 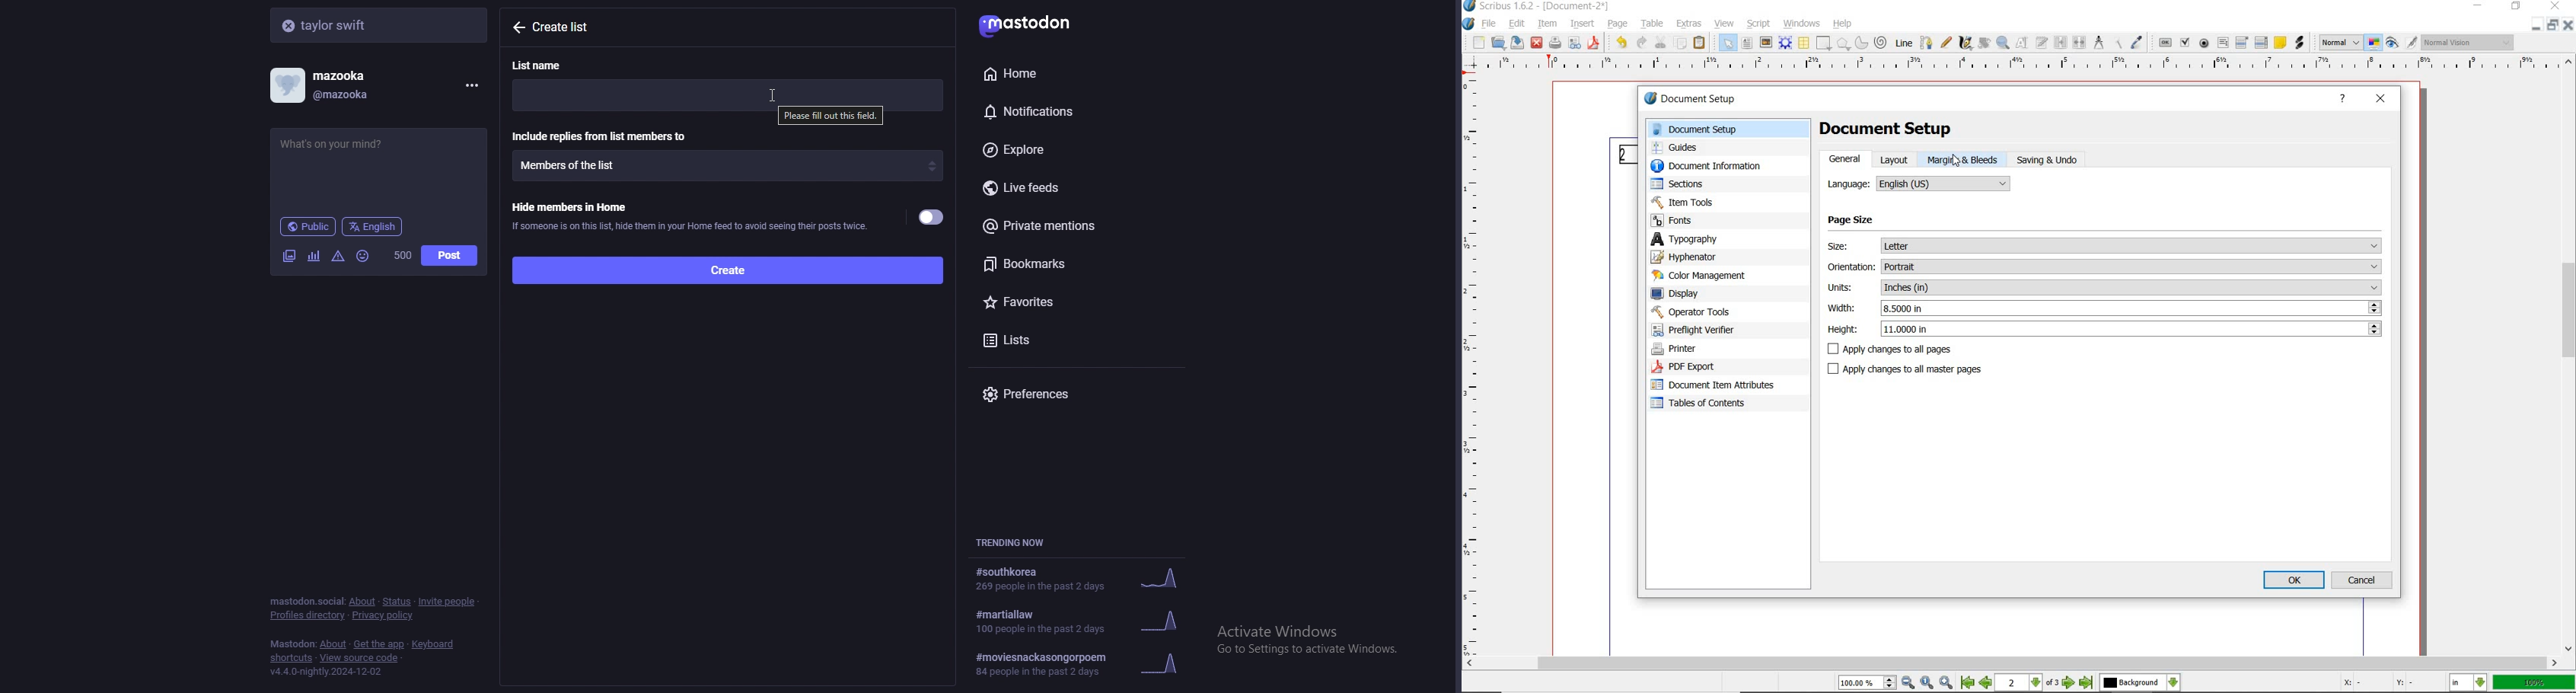 What do you see at coordinates (2340, 42) in the screenshot?
I see `select image preview mode` at bounding box center [2340, 42].